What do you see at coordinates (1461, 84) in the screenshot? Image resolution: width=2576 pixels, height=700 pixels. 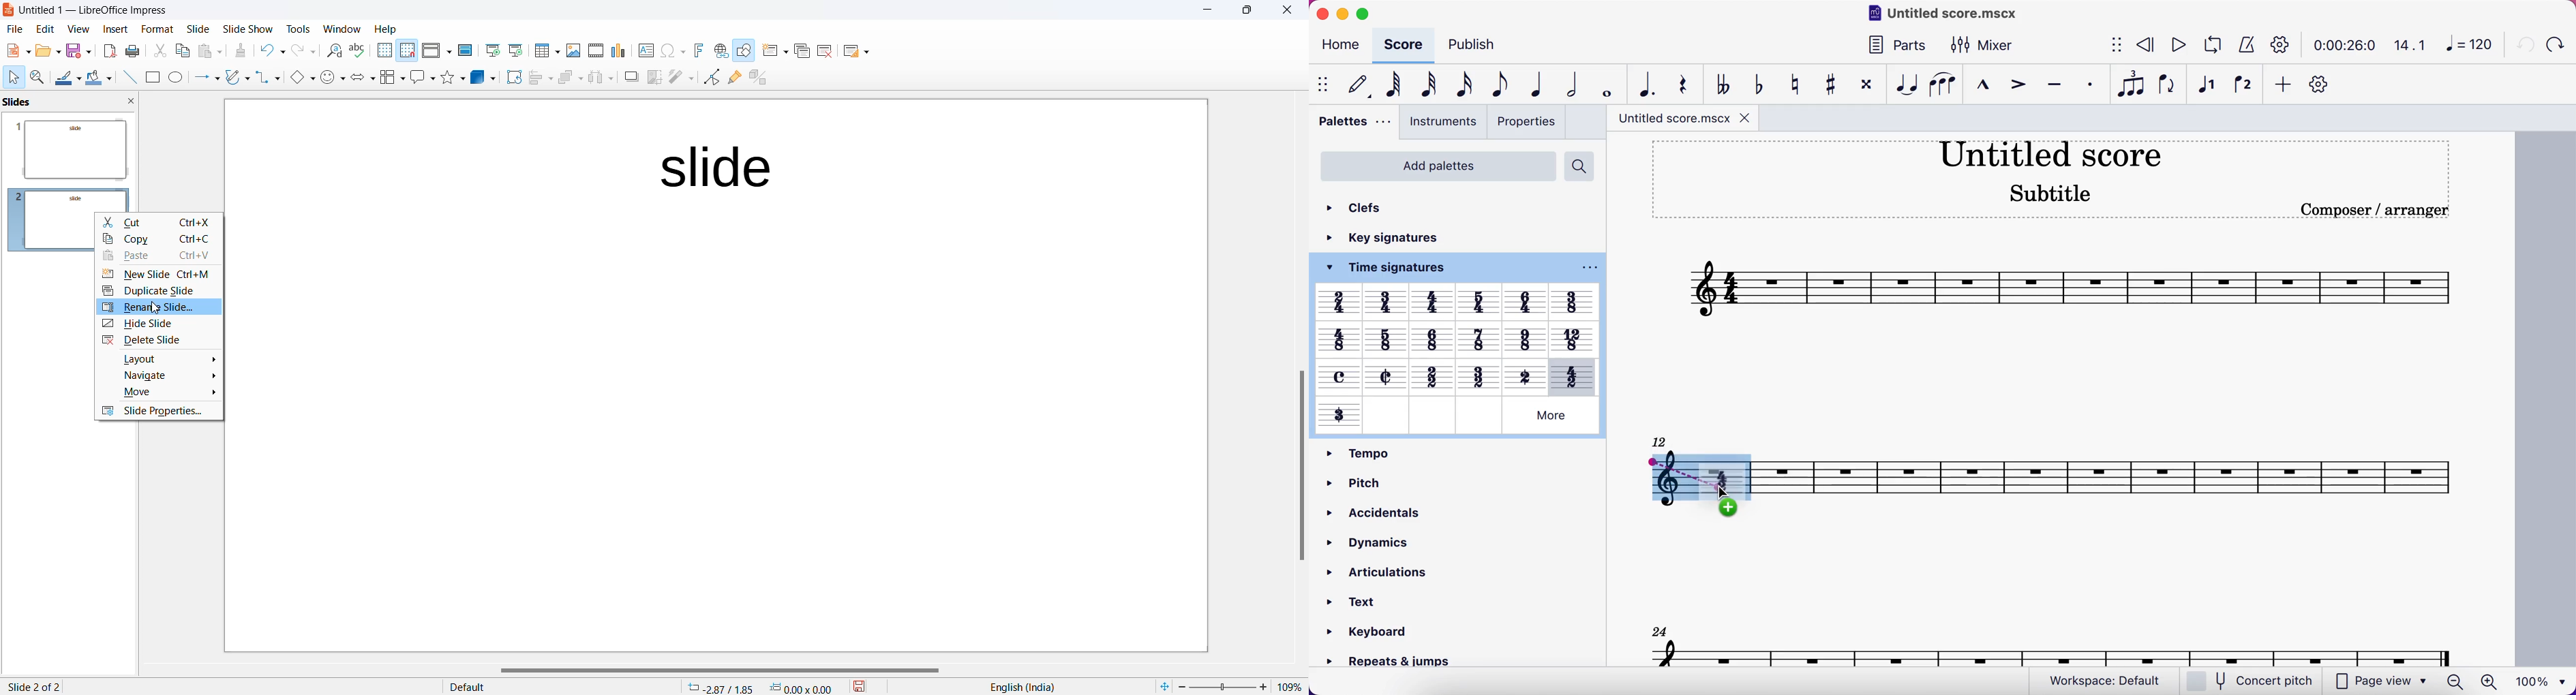 I see `16th note` at bounding box center [1461, 84].